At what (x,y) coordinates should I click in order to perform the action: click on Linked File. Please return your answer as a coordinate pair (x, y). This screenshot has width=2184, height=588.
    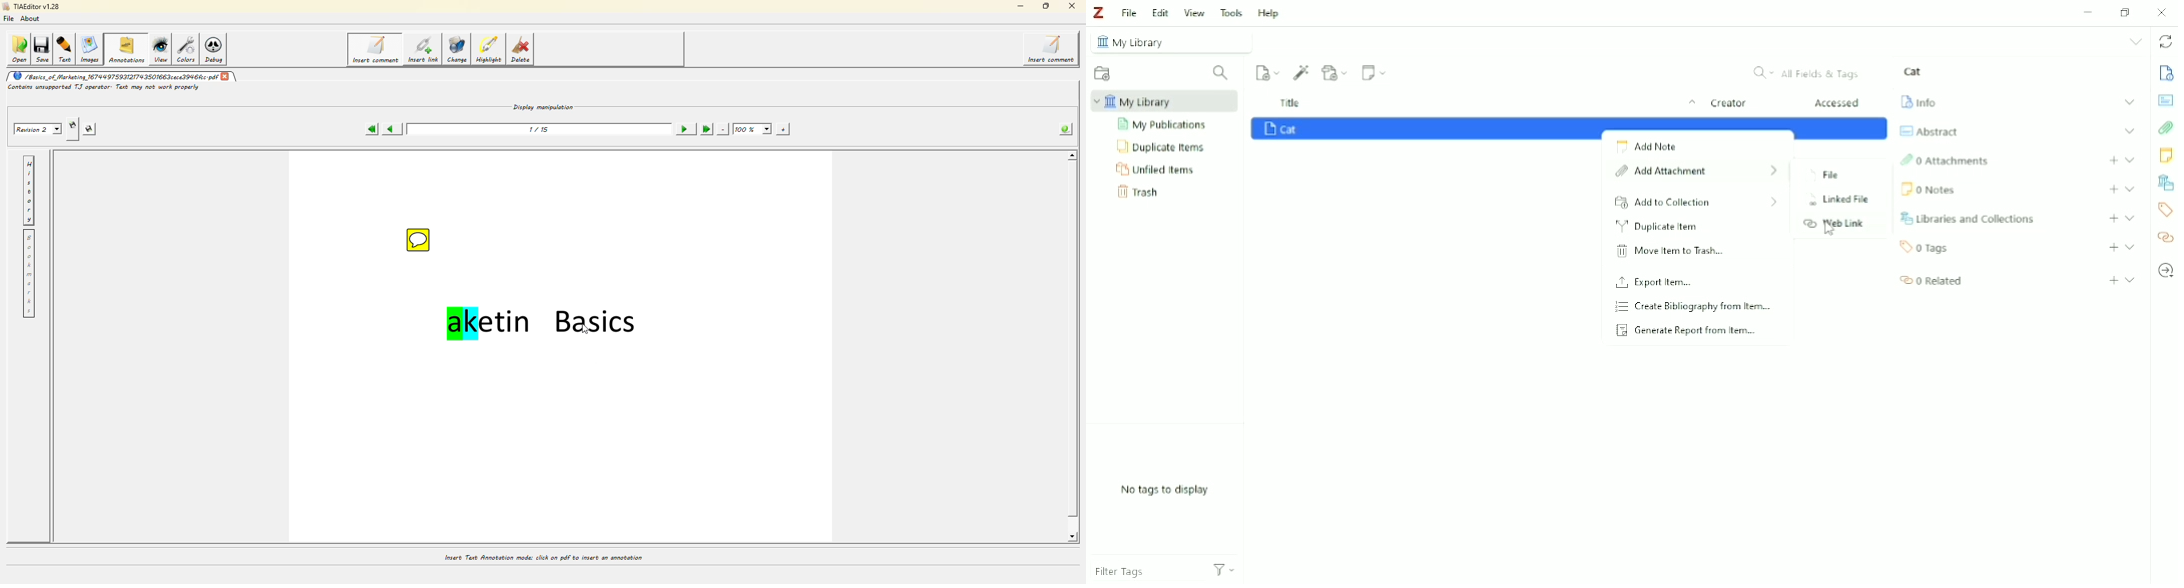
    Looking at the image, I should click on (1834, 201).